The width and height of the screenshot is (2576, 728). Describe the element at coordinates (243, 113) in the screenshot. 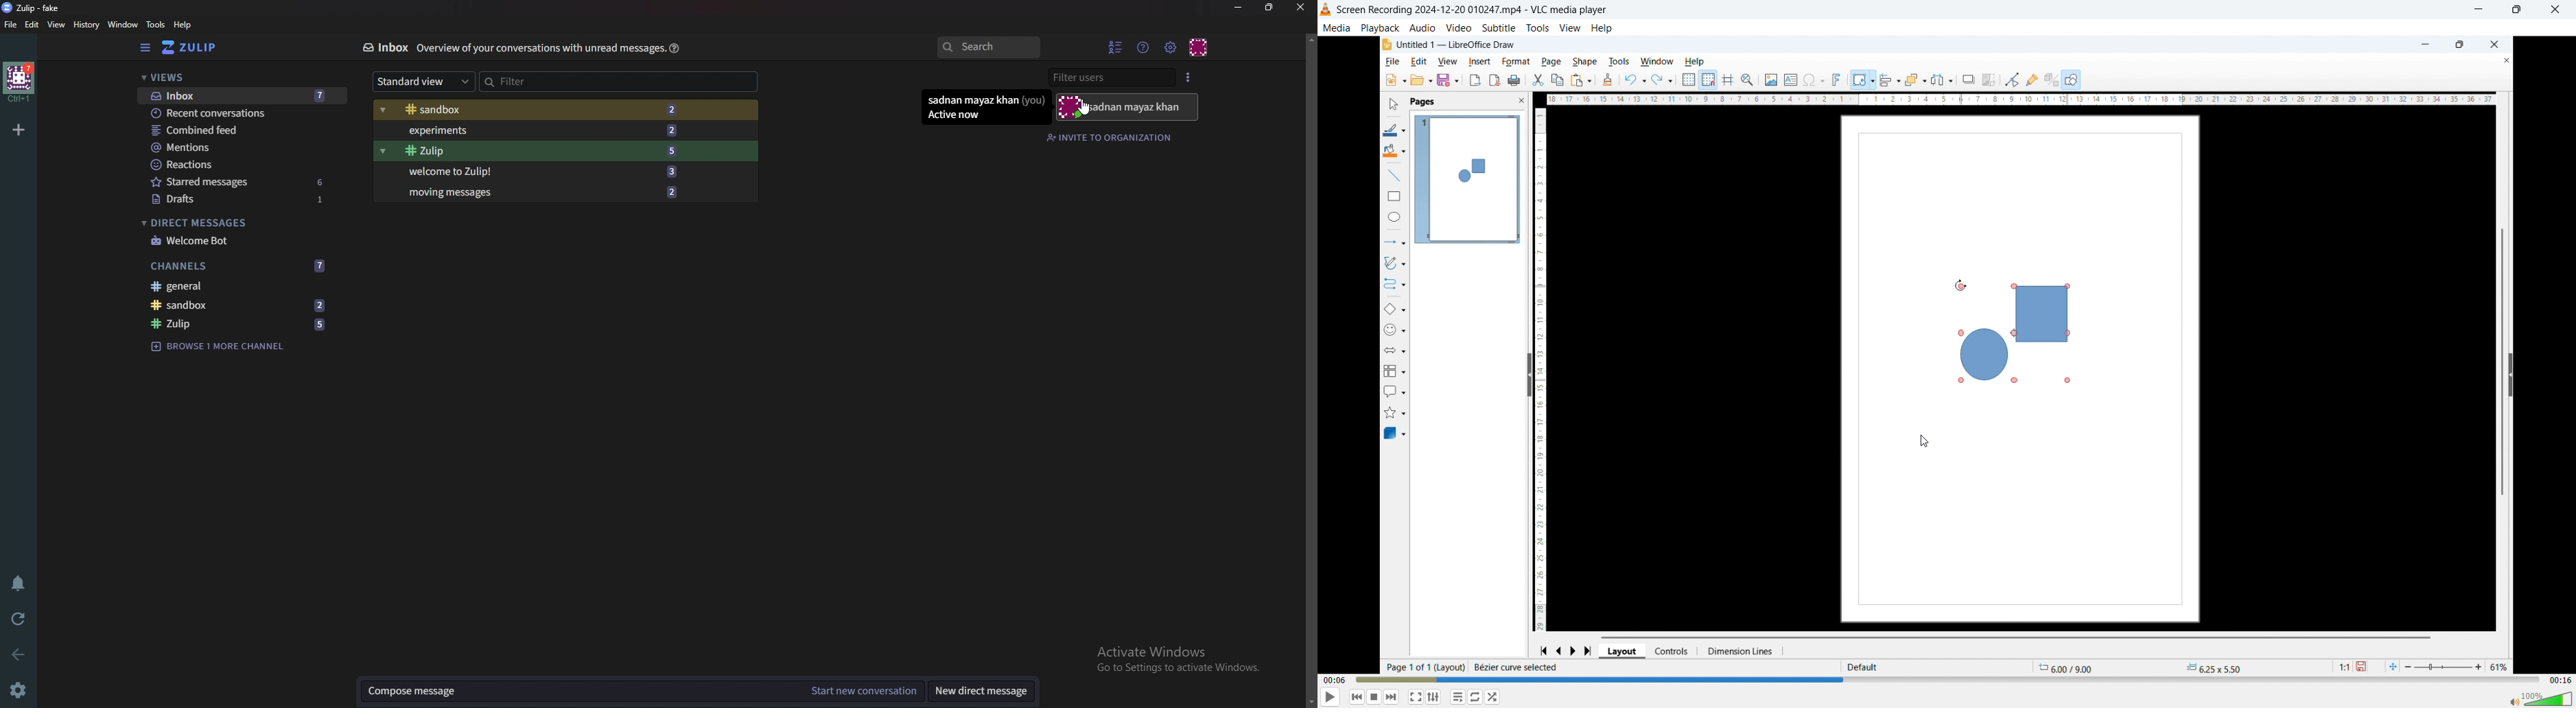

I see `Recent conversations` at that location.